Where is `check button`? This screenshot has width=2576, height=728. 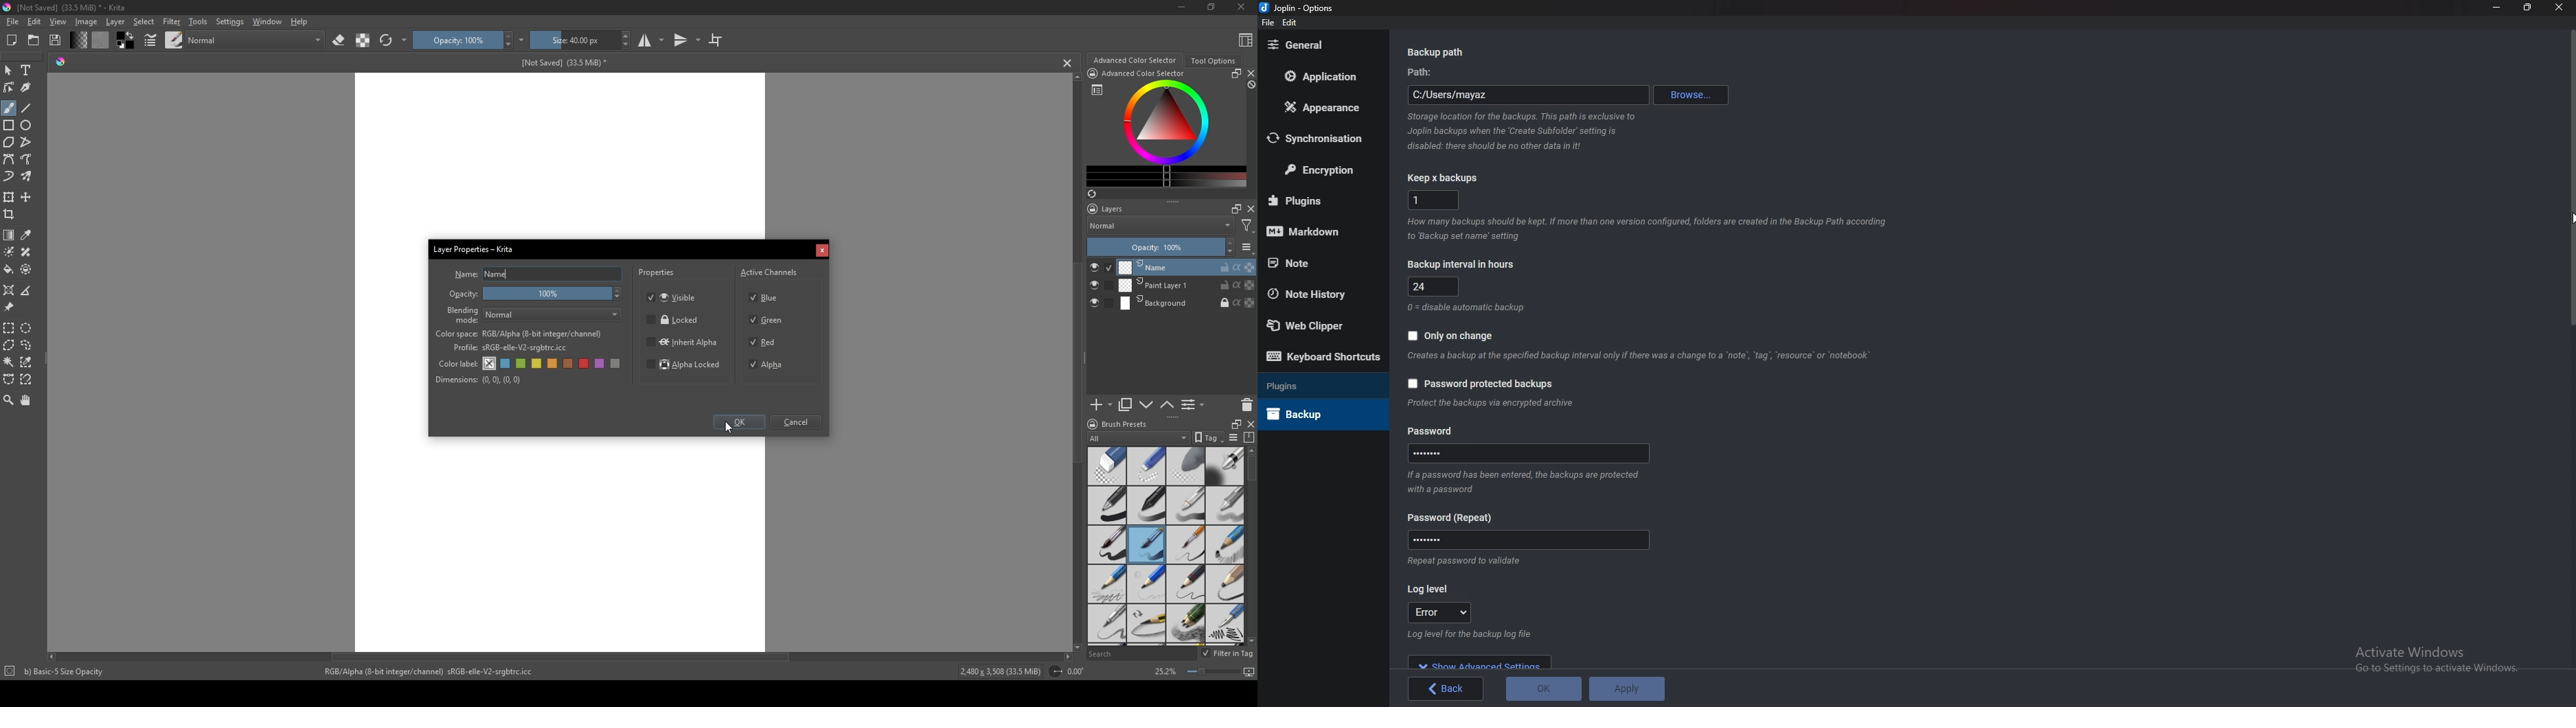 check button is located at coordinates (1101, 285).